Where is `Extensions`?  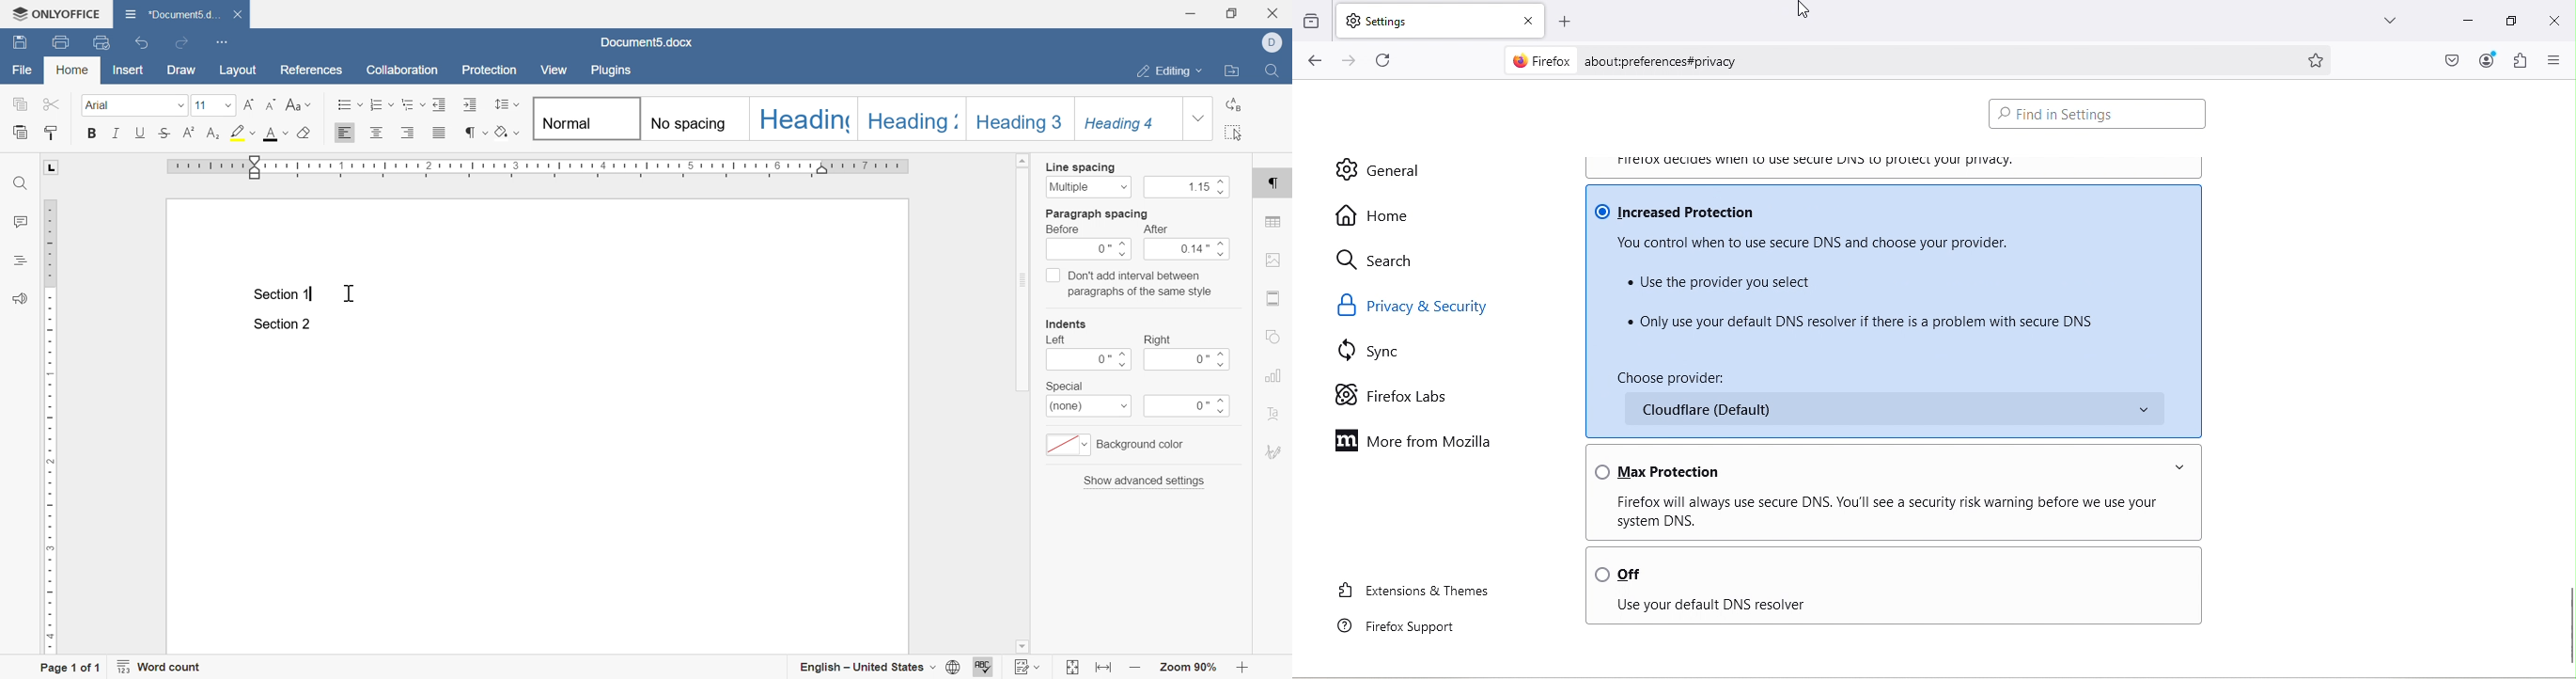
Extensions is located at coordinates (2521, 61).